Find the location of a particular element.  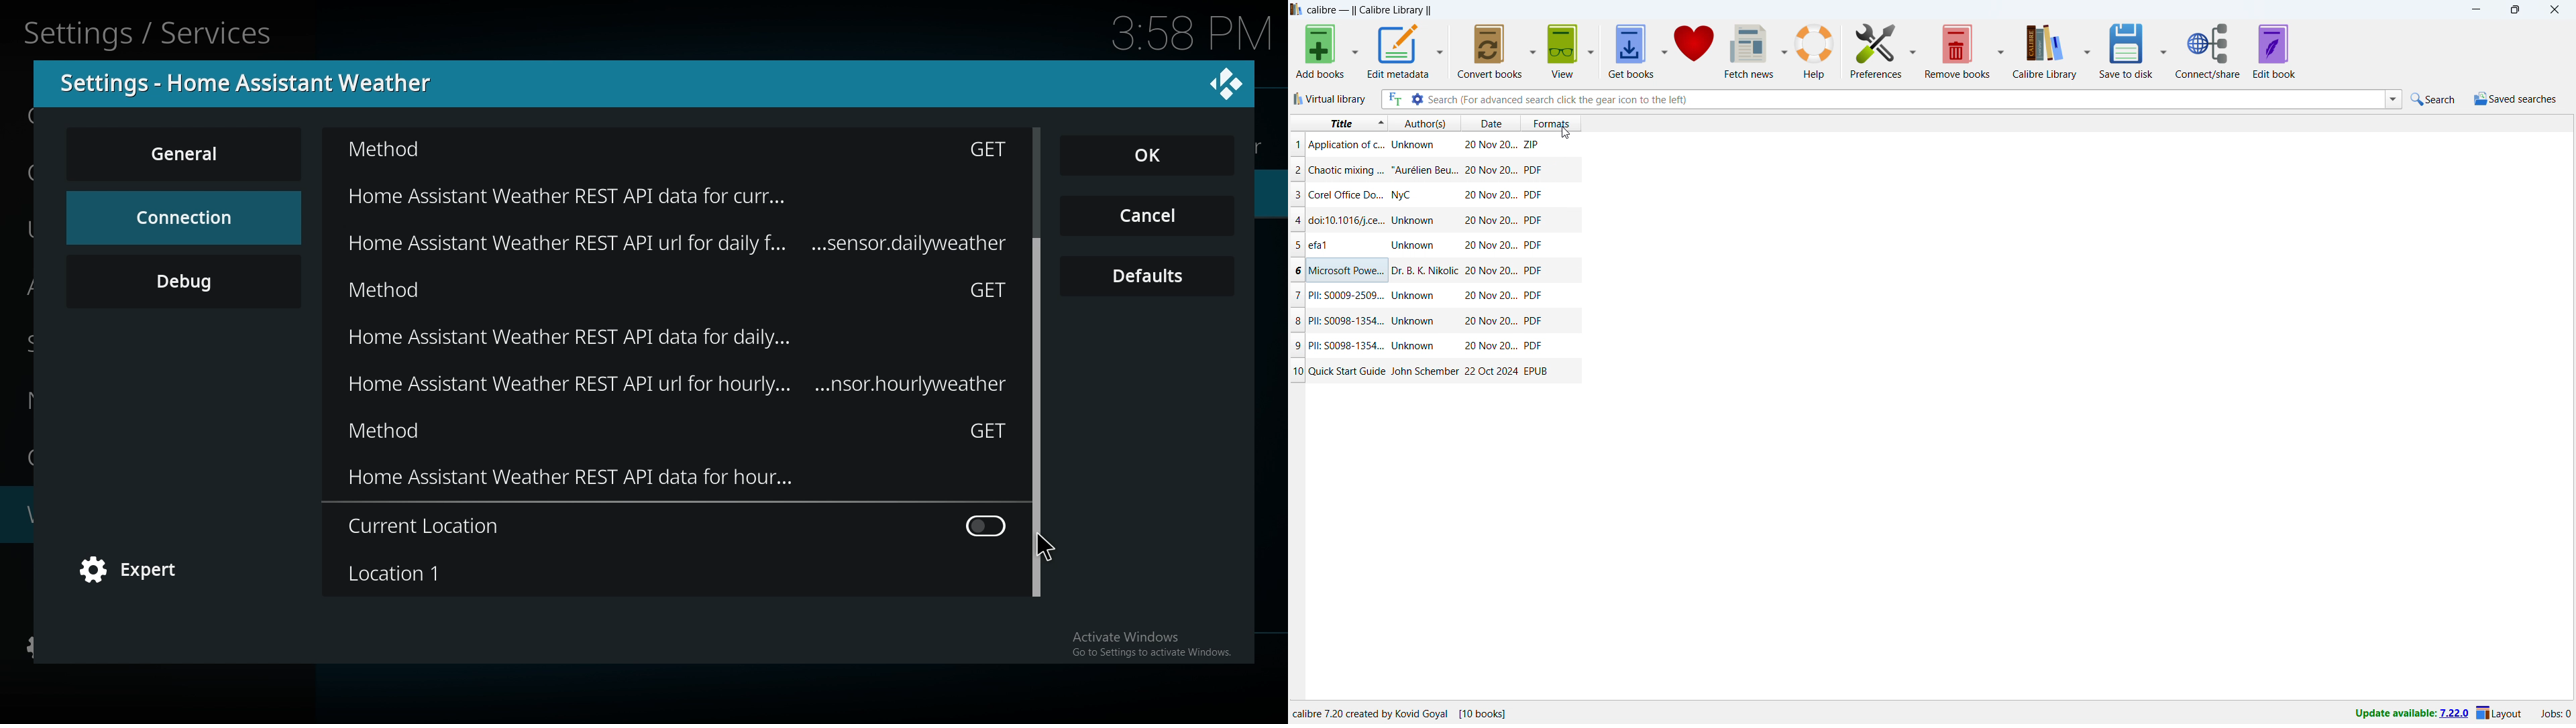

Home assistant weather rest API data for daily is located at coordinates (711, 247).